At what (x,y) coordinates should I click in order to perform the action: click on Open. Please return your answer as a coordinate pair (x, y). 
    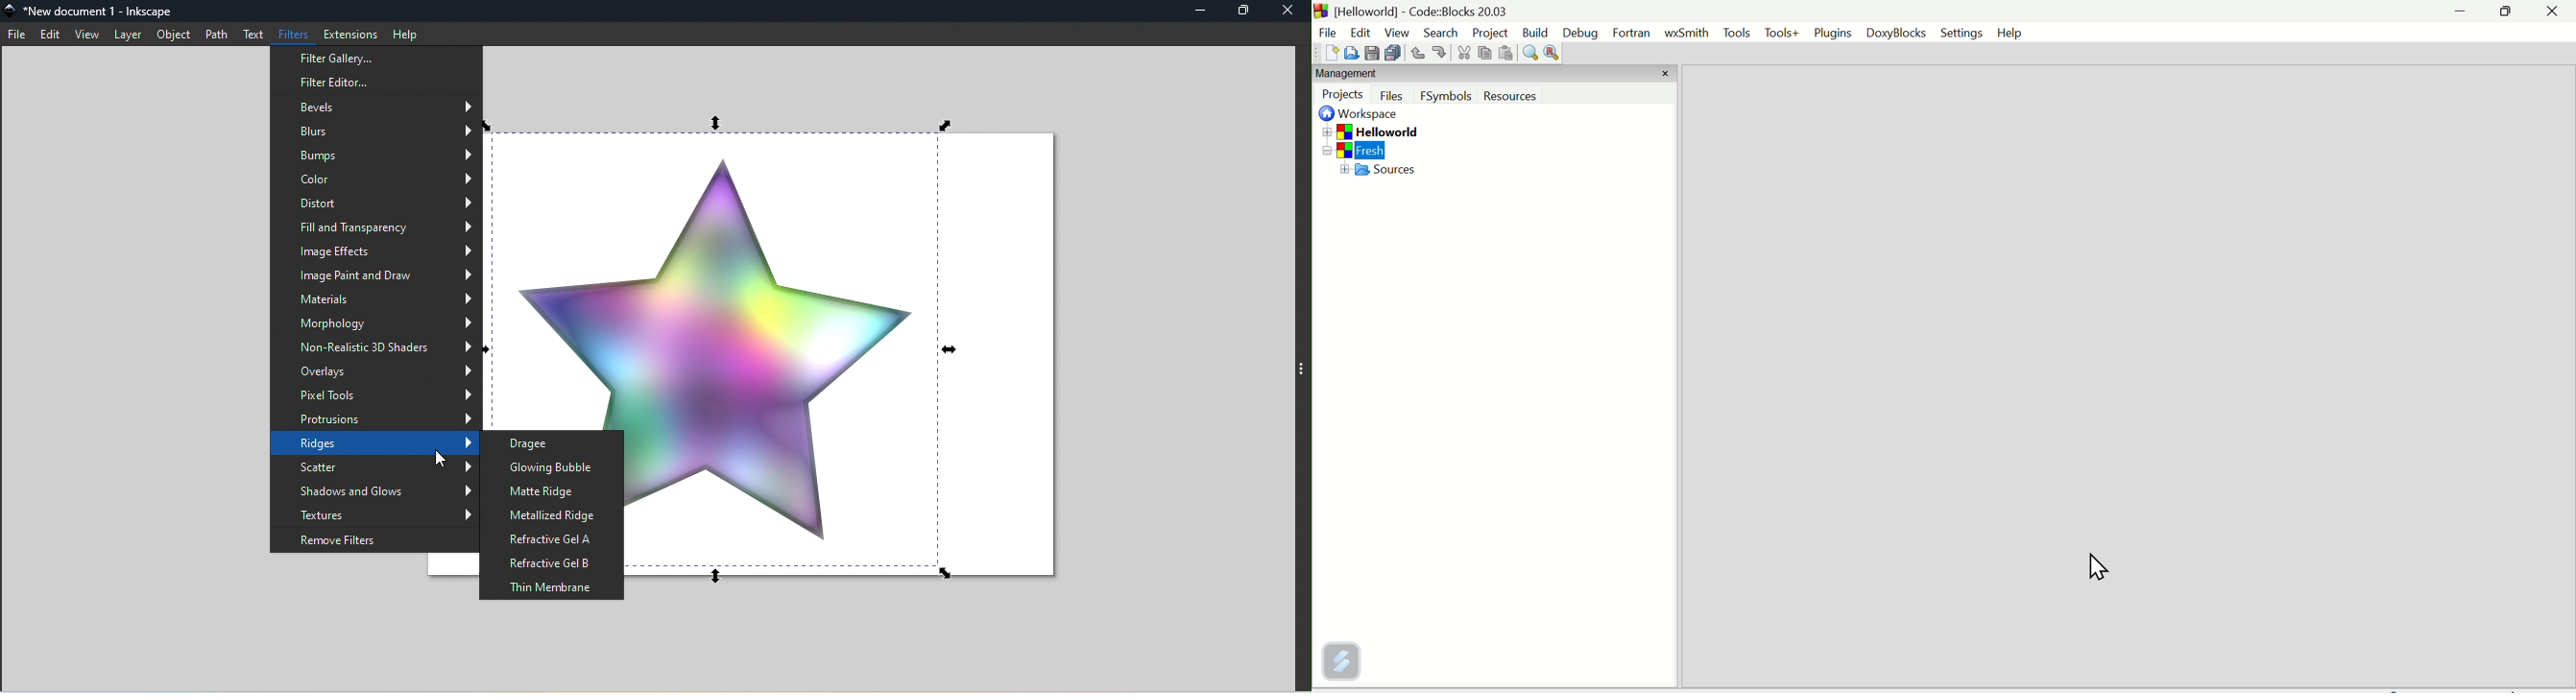
    Looking at the image, I should click on (1351, 52).